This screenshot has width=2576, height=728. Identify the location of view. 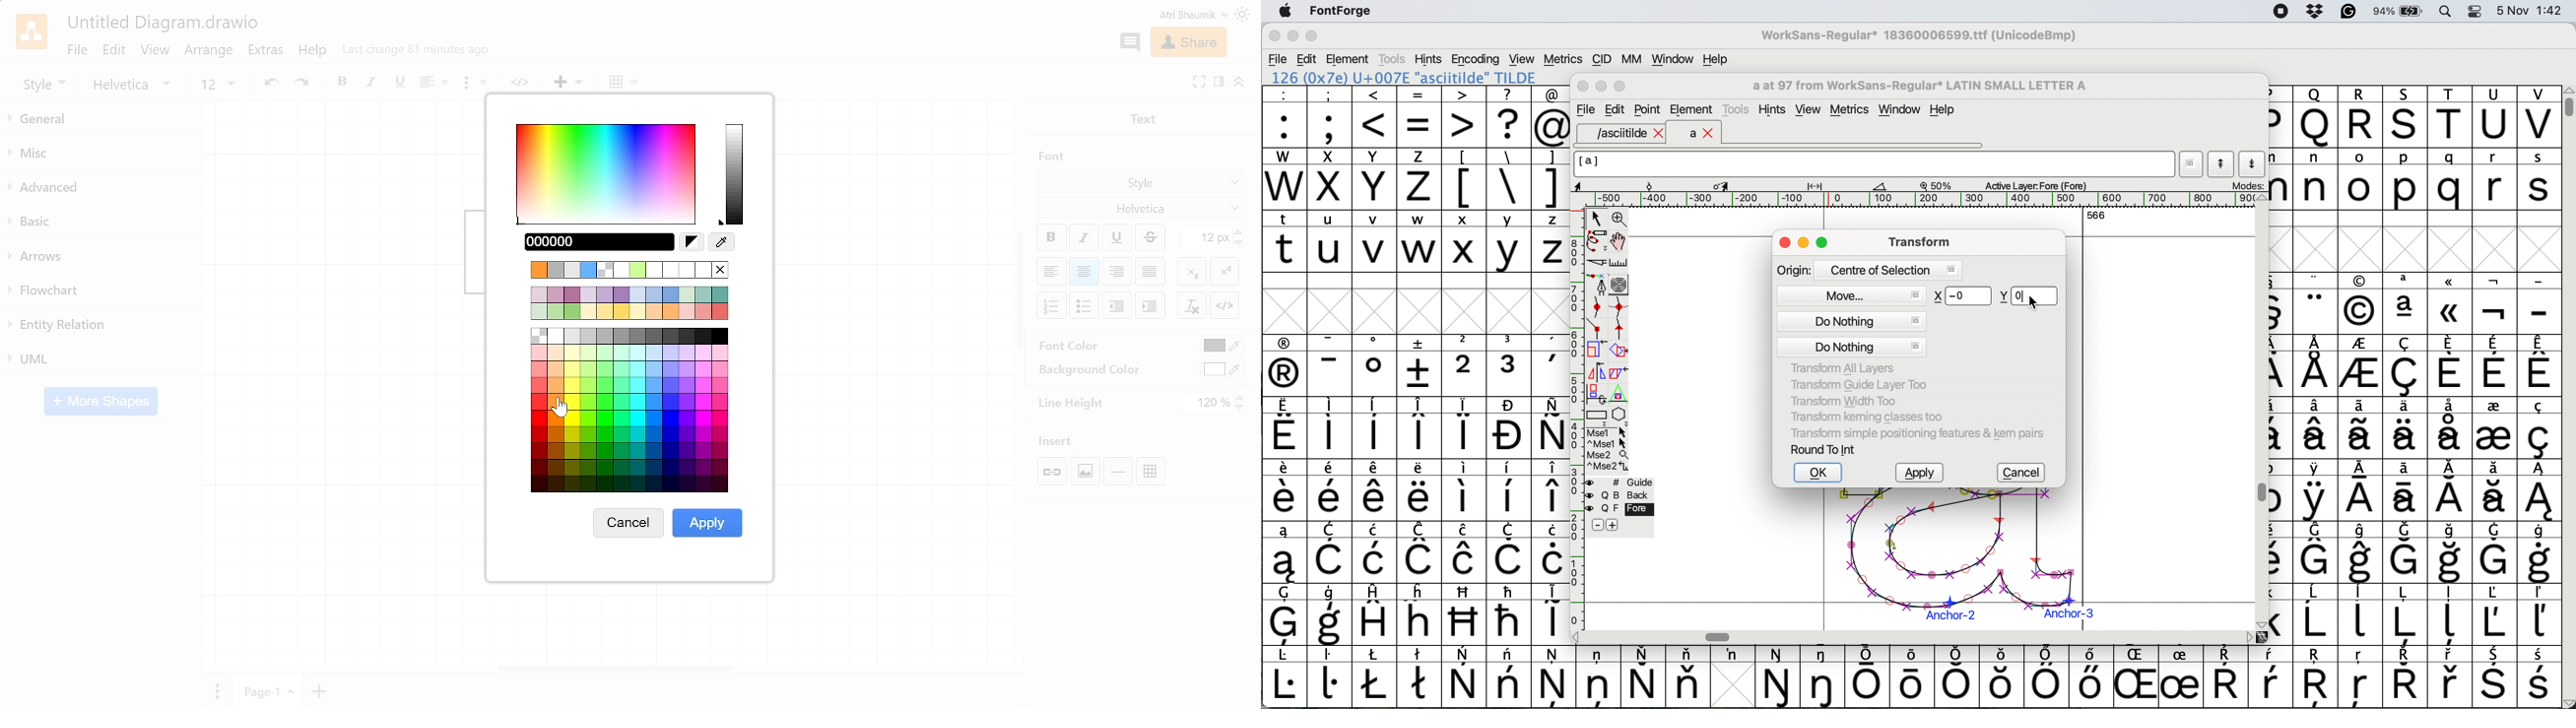
(1520, 58).